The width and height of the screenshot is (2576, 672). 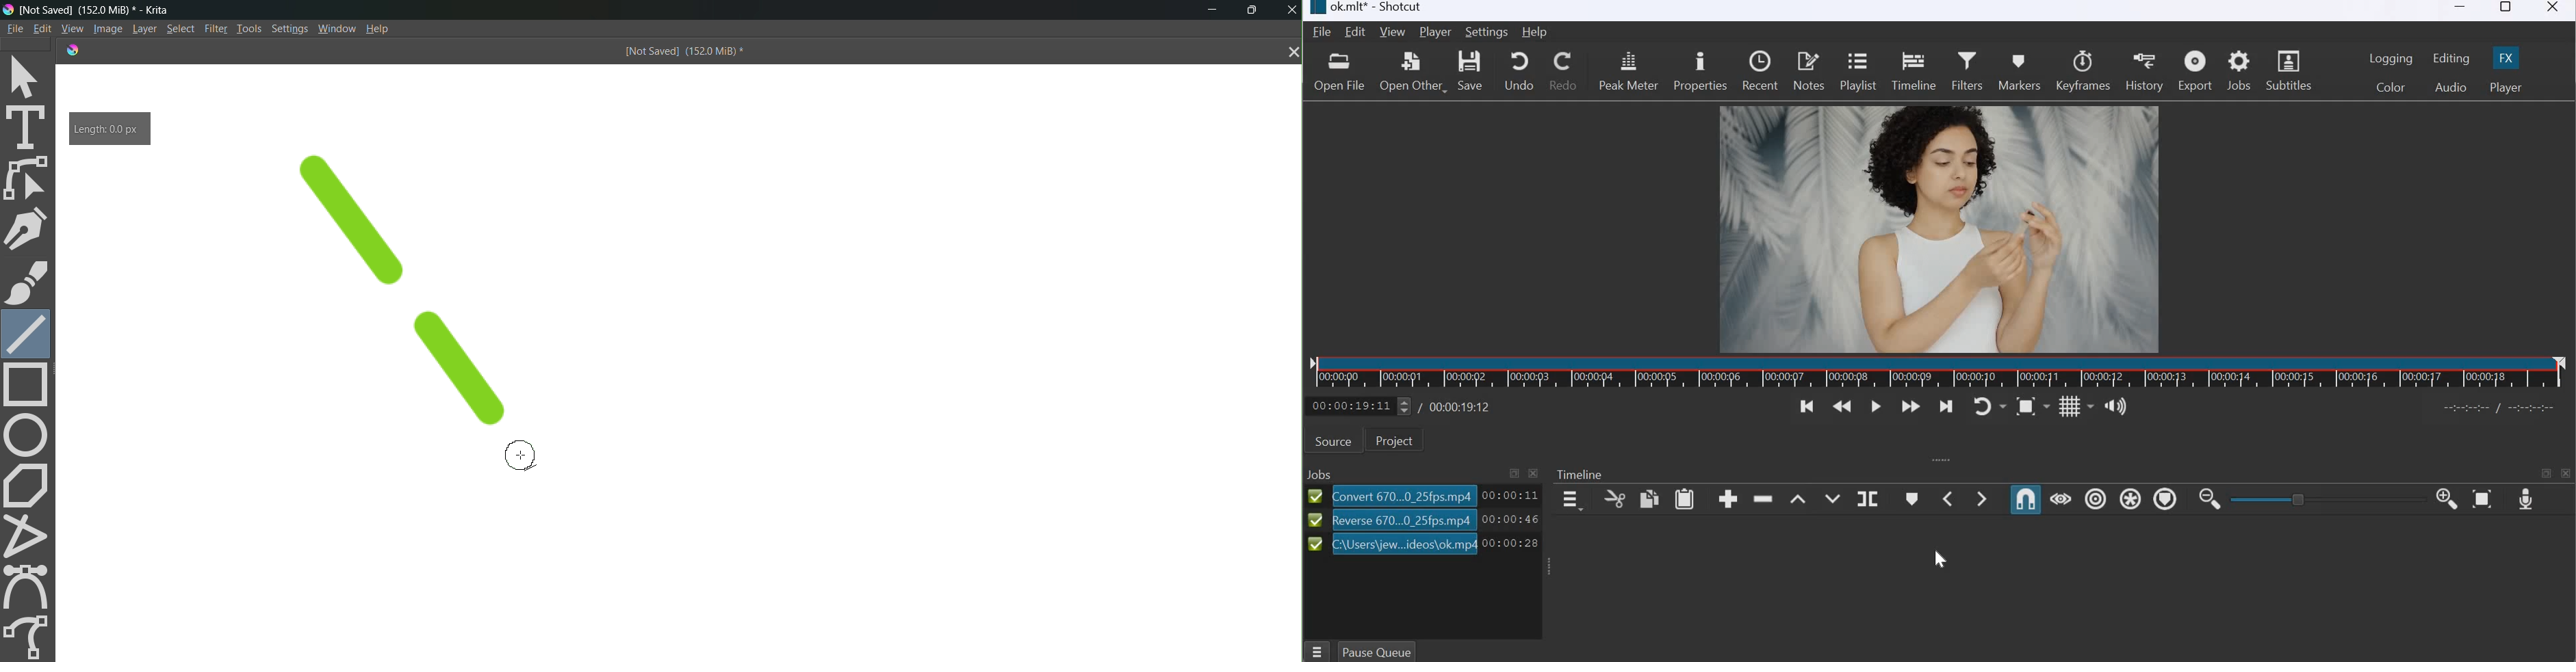 I want to click on Tools, so click(x=248, y=27).